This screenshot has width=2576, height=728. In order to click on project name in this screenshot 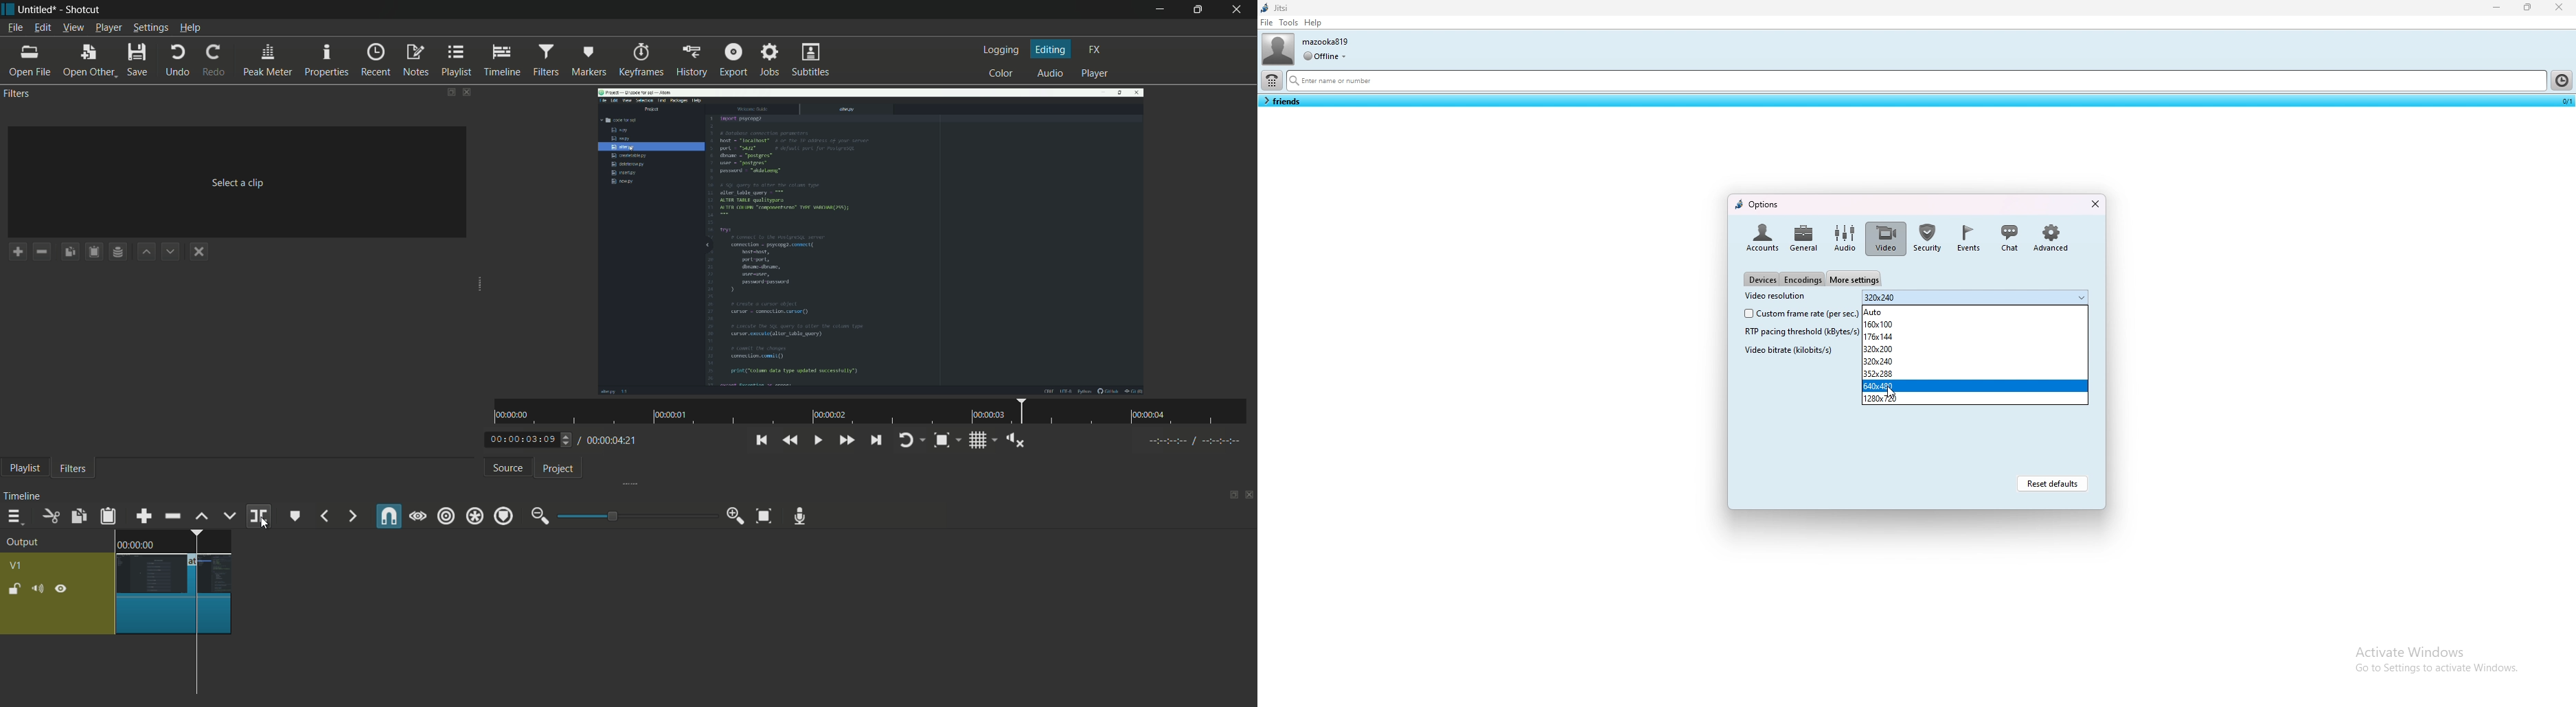, I will do `click(37, 10)`.